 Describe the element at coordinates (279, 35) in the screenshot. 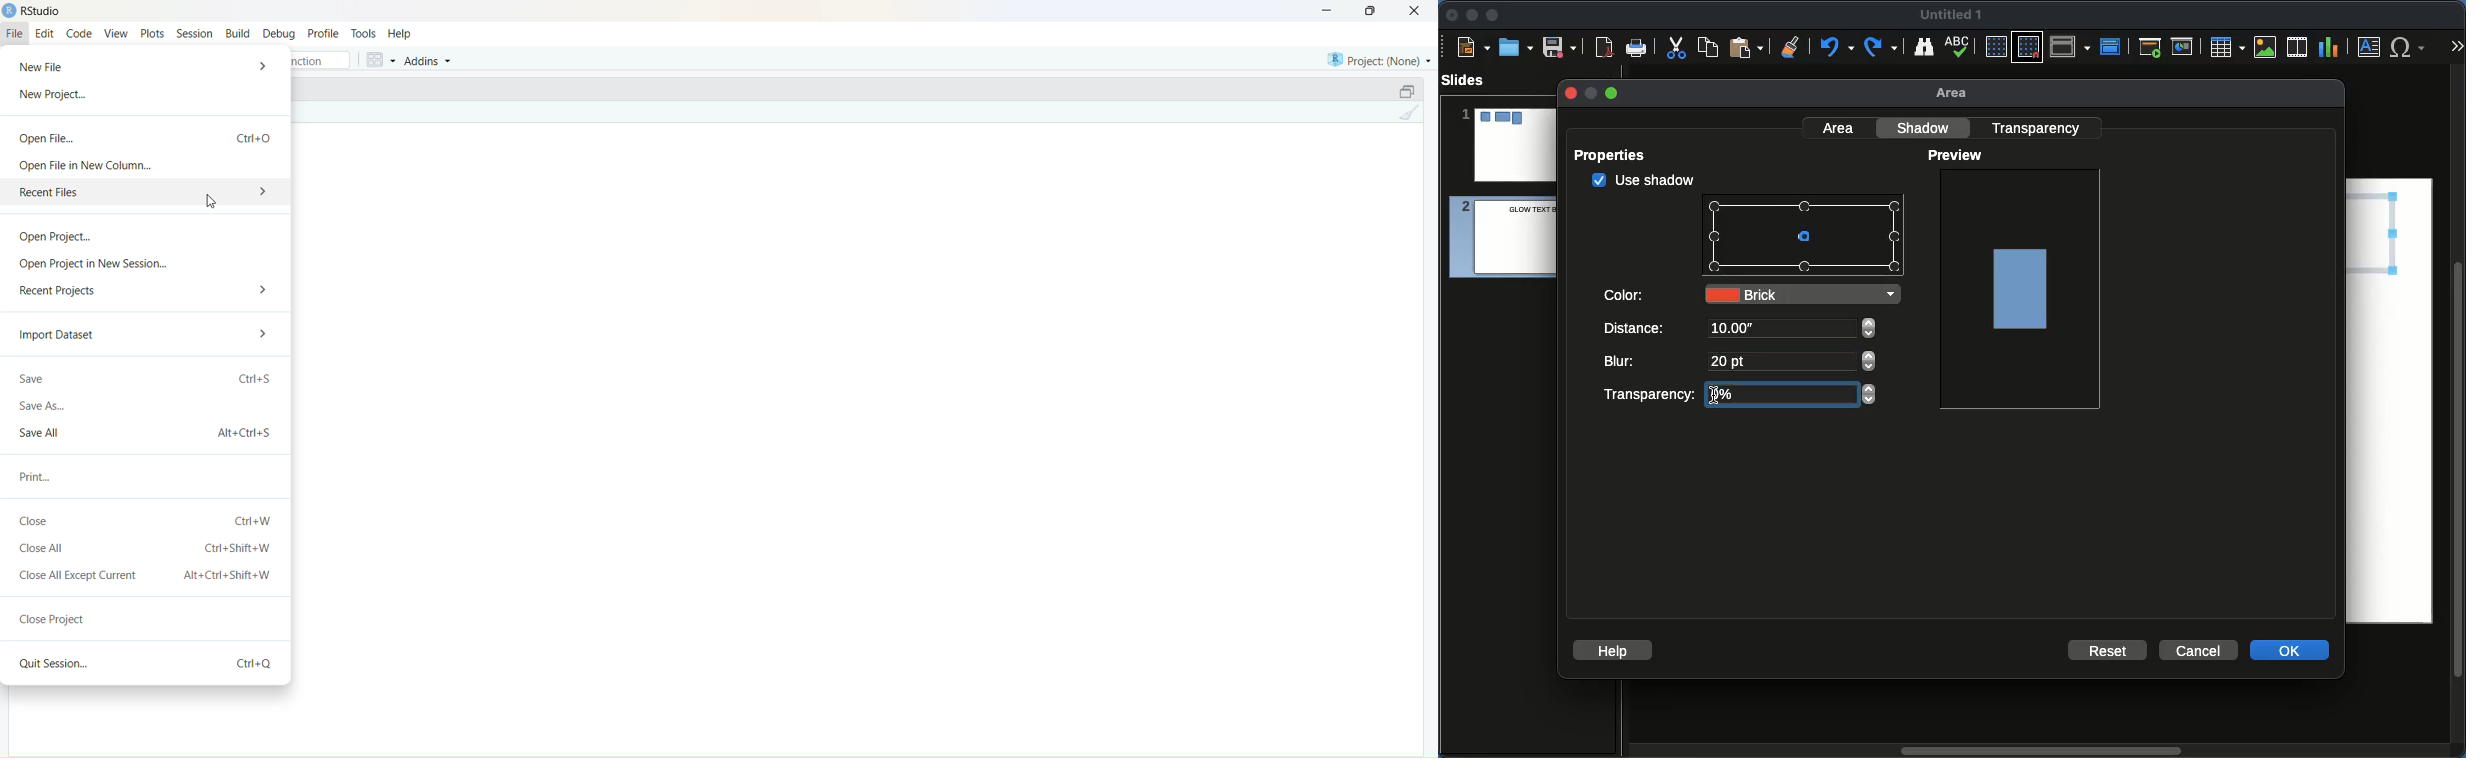

I see `Debug` at that location.